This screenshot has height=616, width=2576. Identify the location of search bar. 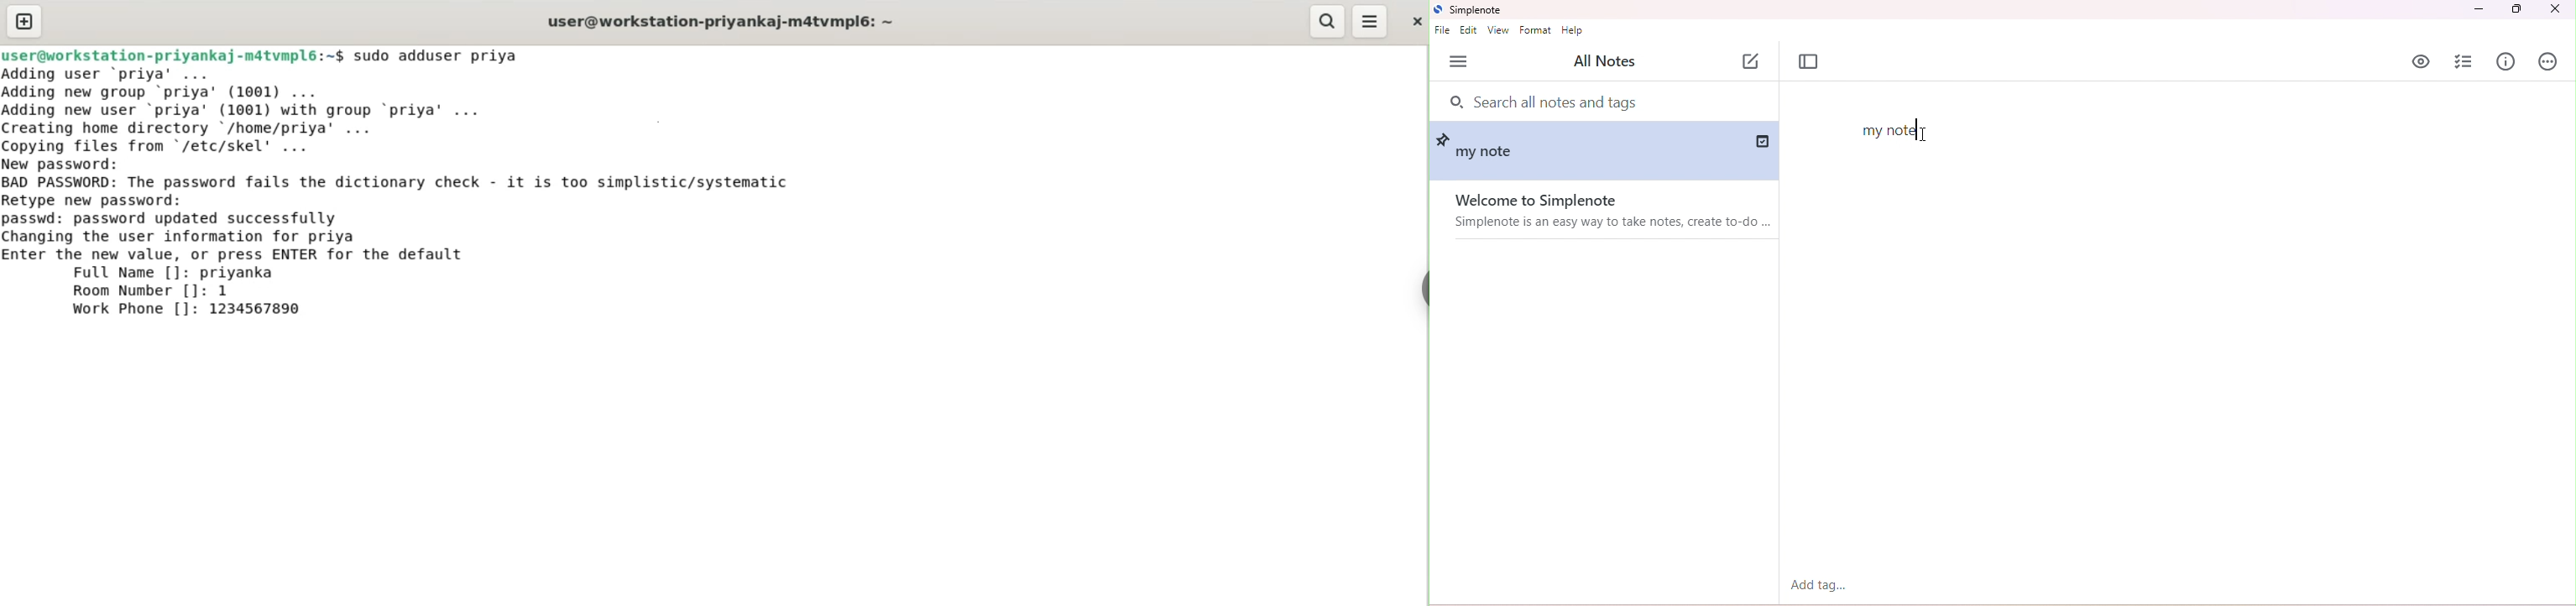
(1560, 100).